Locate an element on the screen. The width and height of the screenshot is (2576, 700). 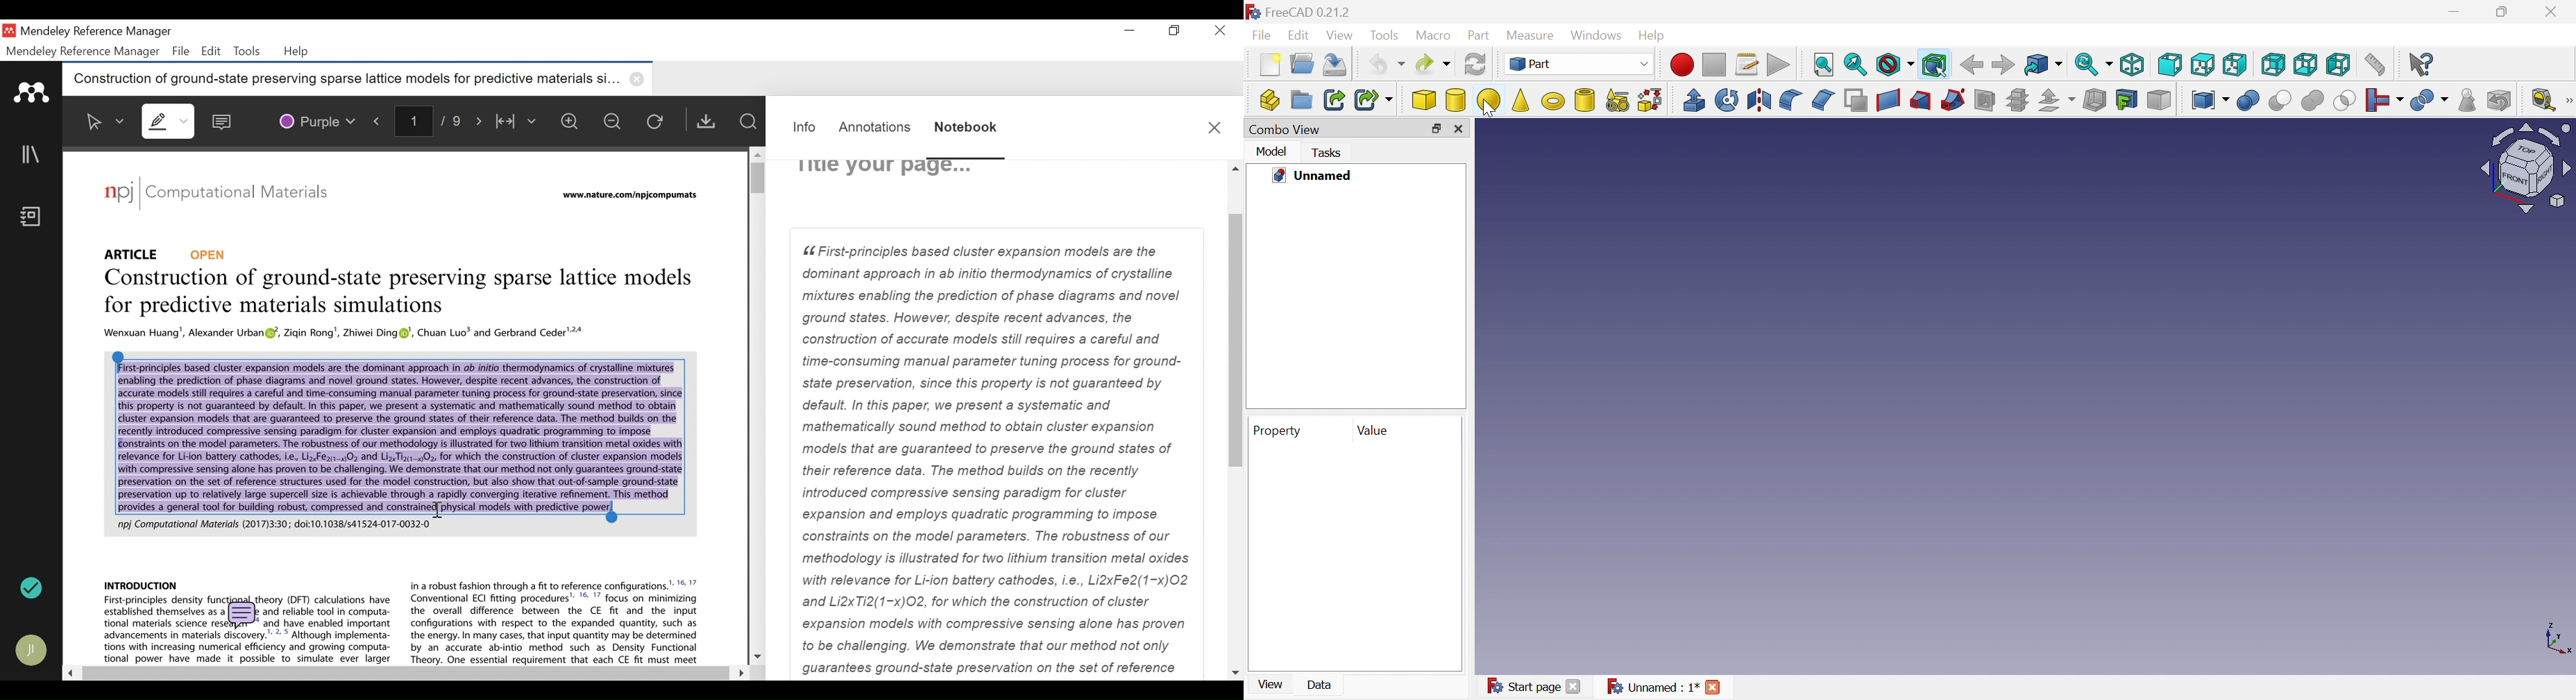
Avatar is located at coordinates (32, 650).